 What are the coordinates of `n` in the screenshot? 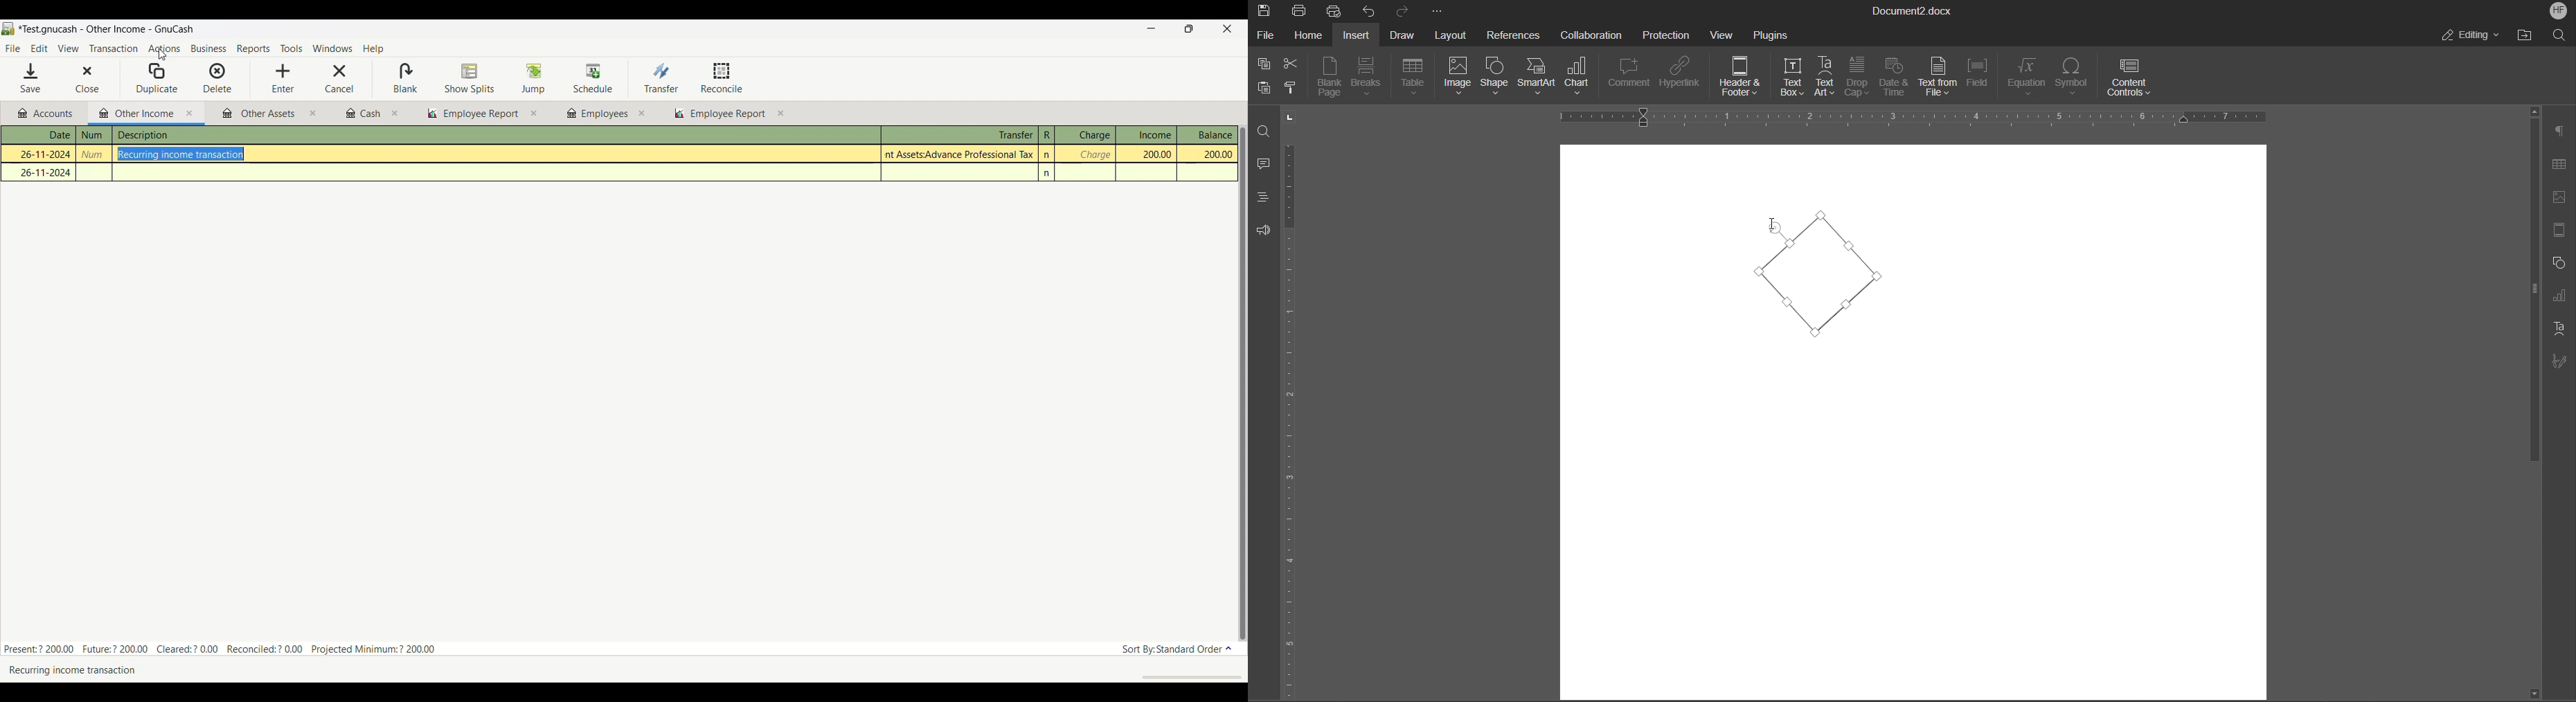 It's located at (1048, 155).